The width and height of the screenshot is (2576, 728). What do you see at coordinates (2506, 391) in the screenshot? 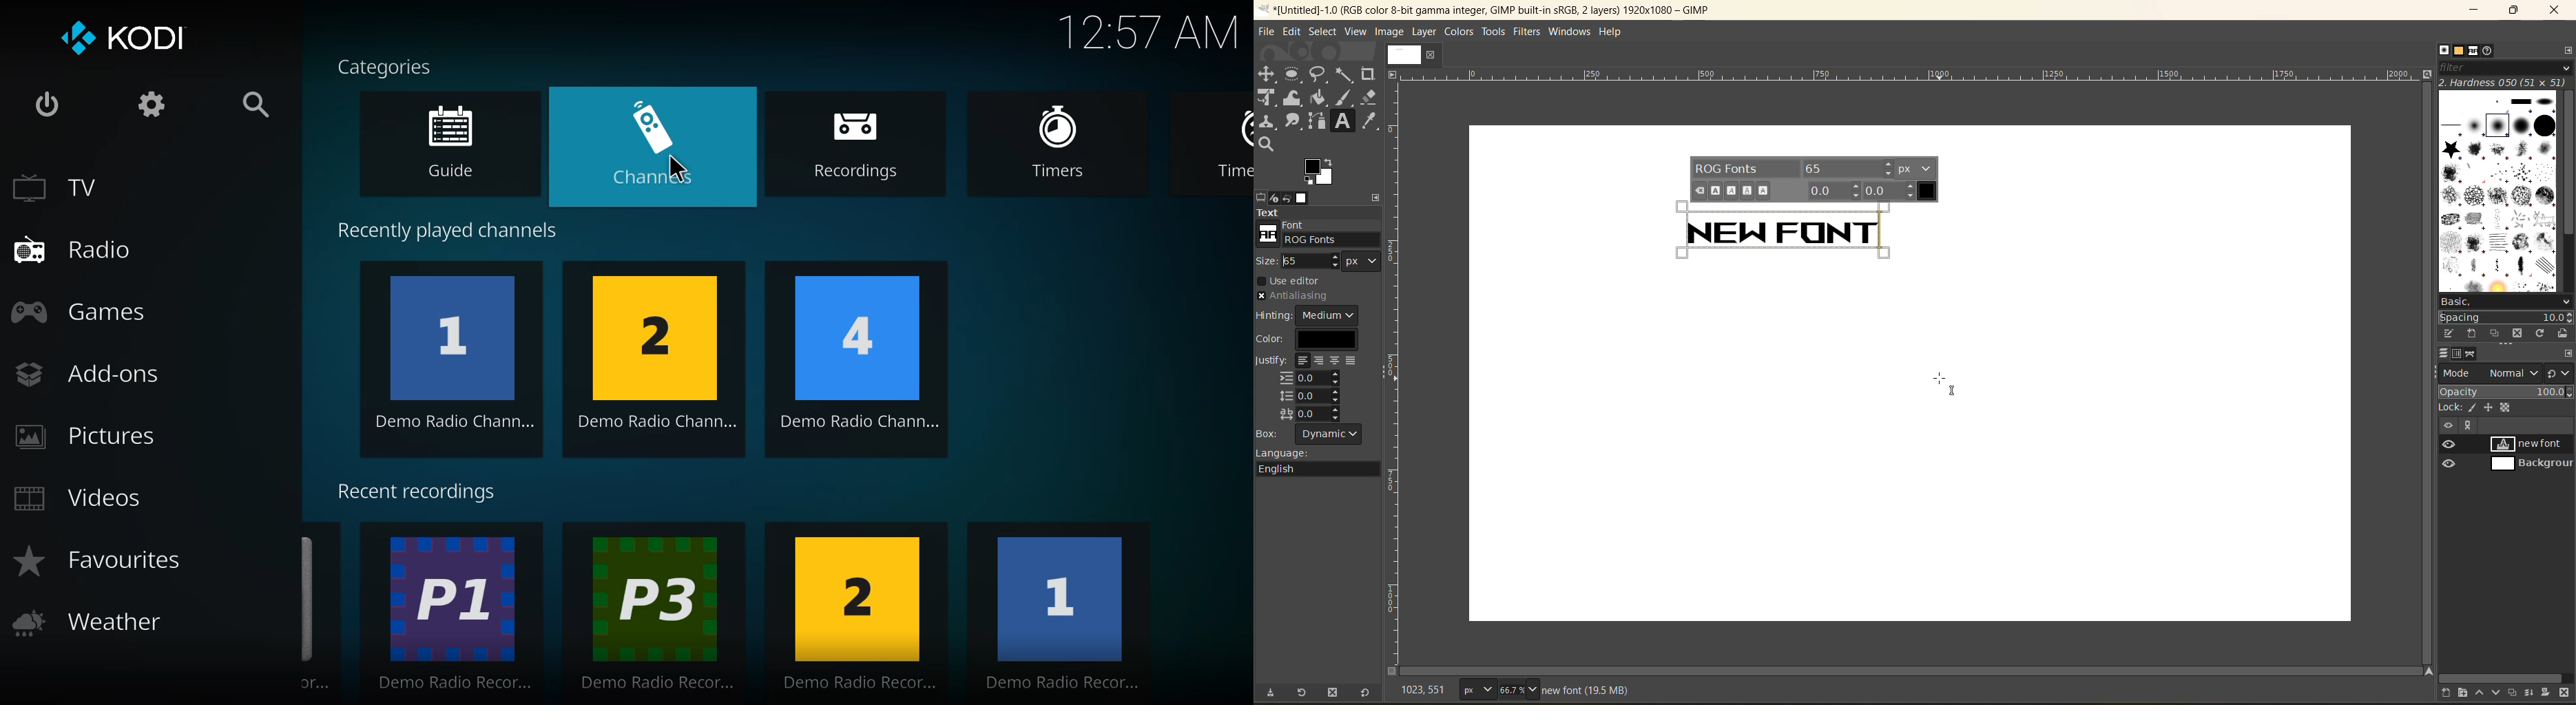
I see `opacity` at bounding box center [2506, 391].